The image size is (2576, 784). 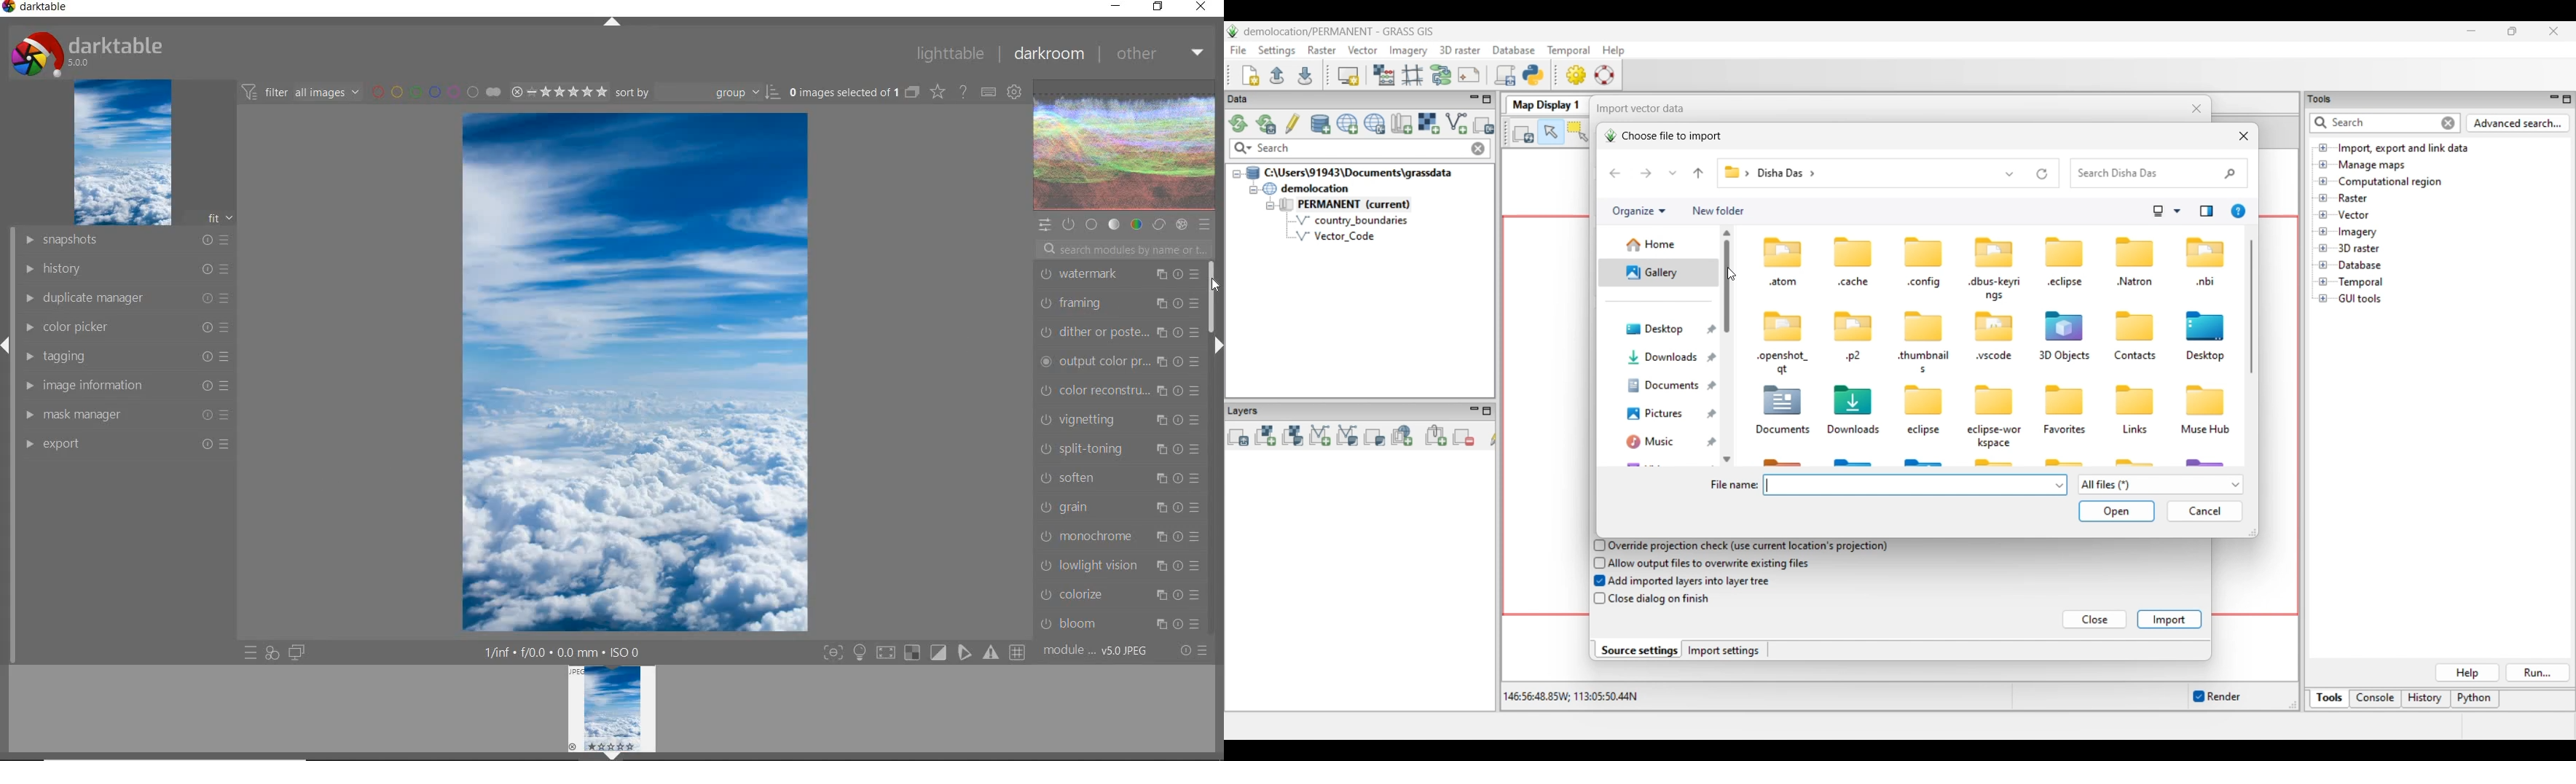 What do you see at coordinates (1013, 93) in the screenshot?
I see `SHOW GLOBAL PREFERENCE` at bounding box center [1013, 93].